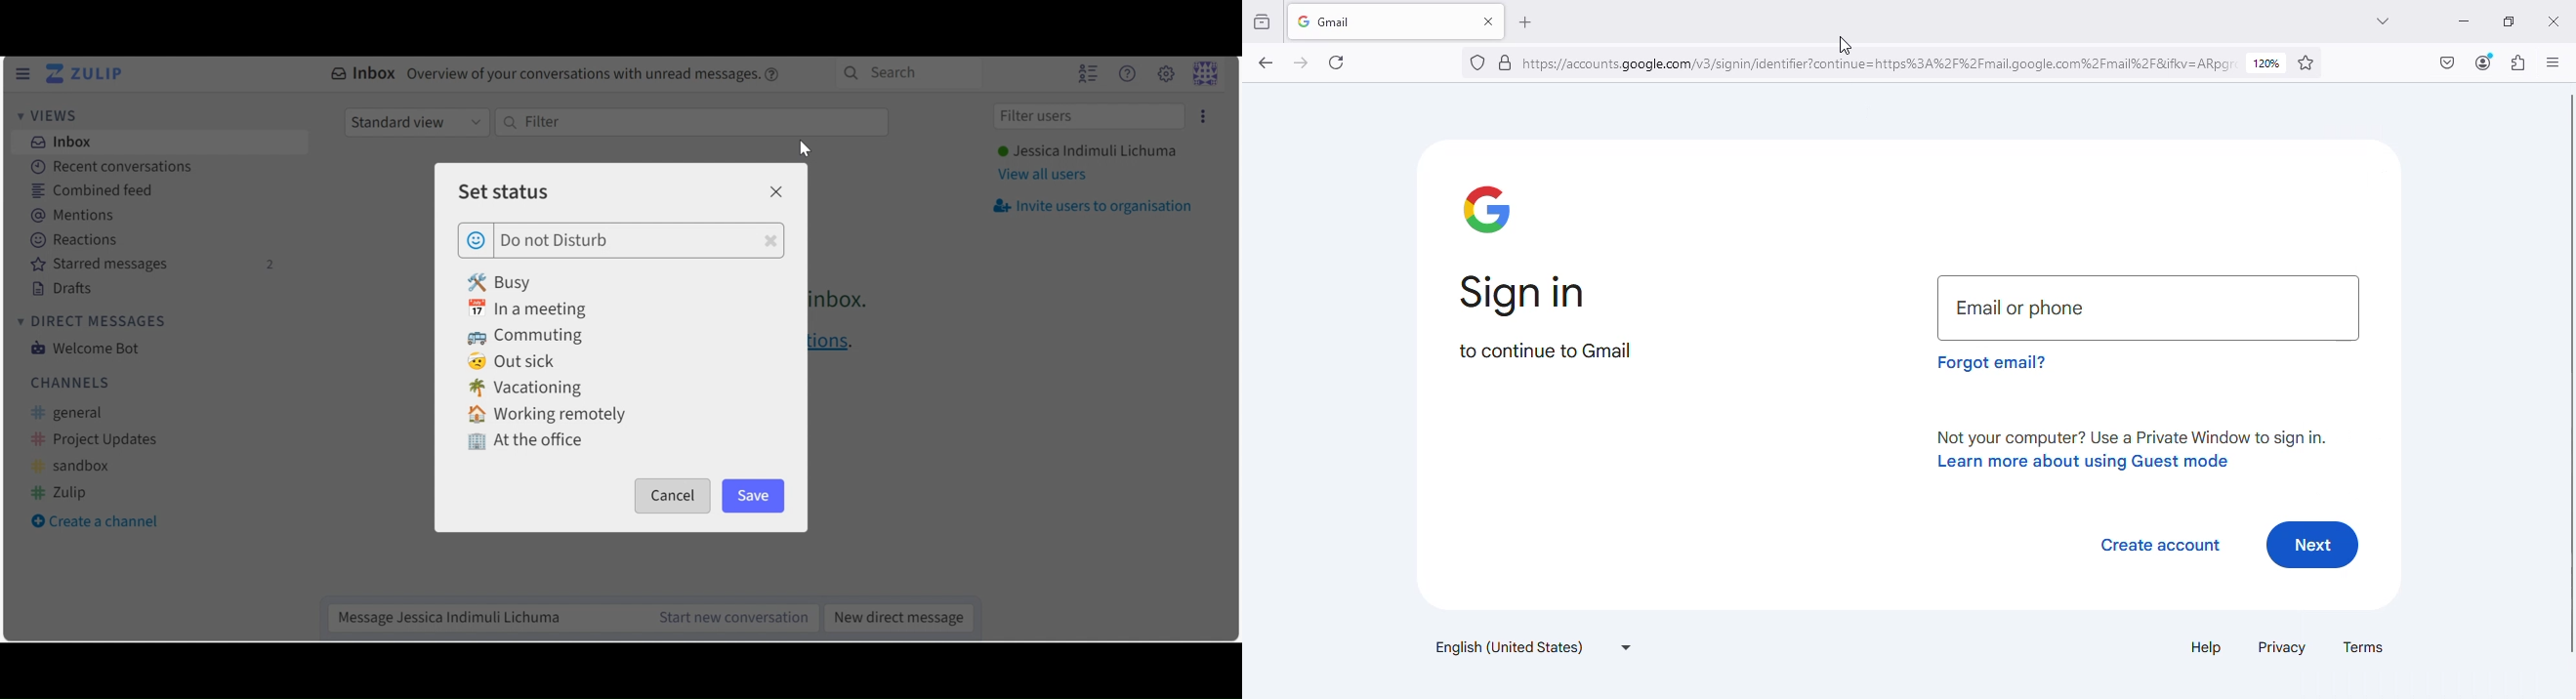  I want to click on Inbox, so click(59, 141).